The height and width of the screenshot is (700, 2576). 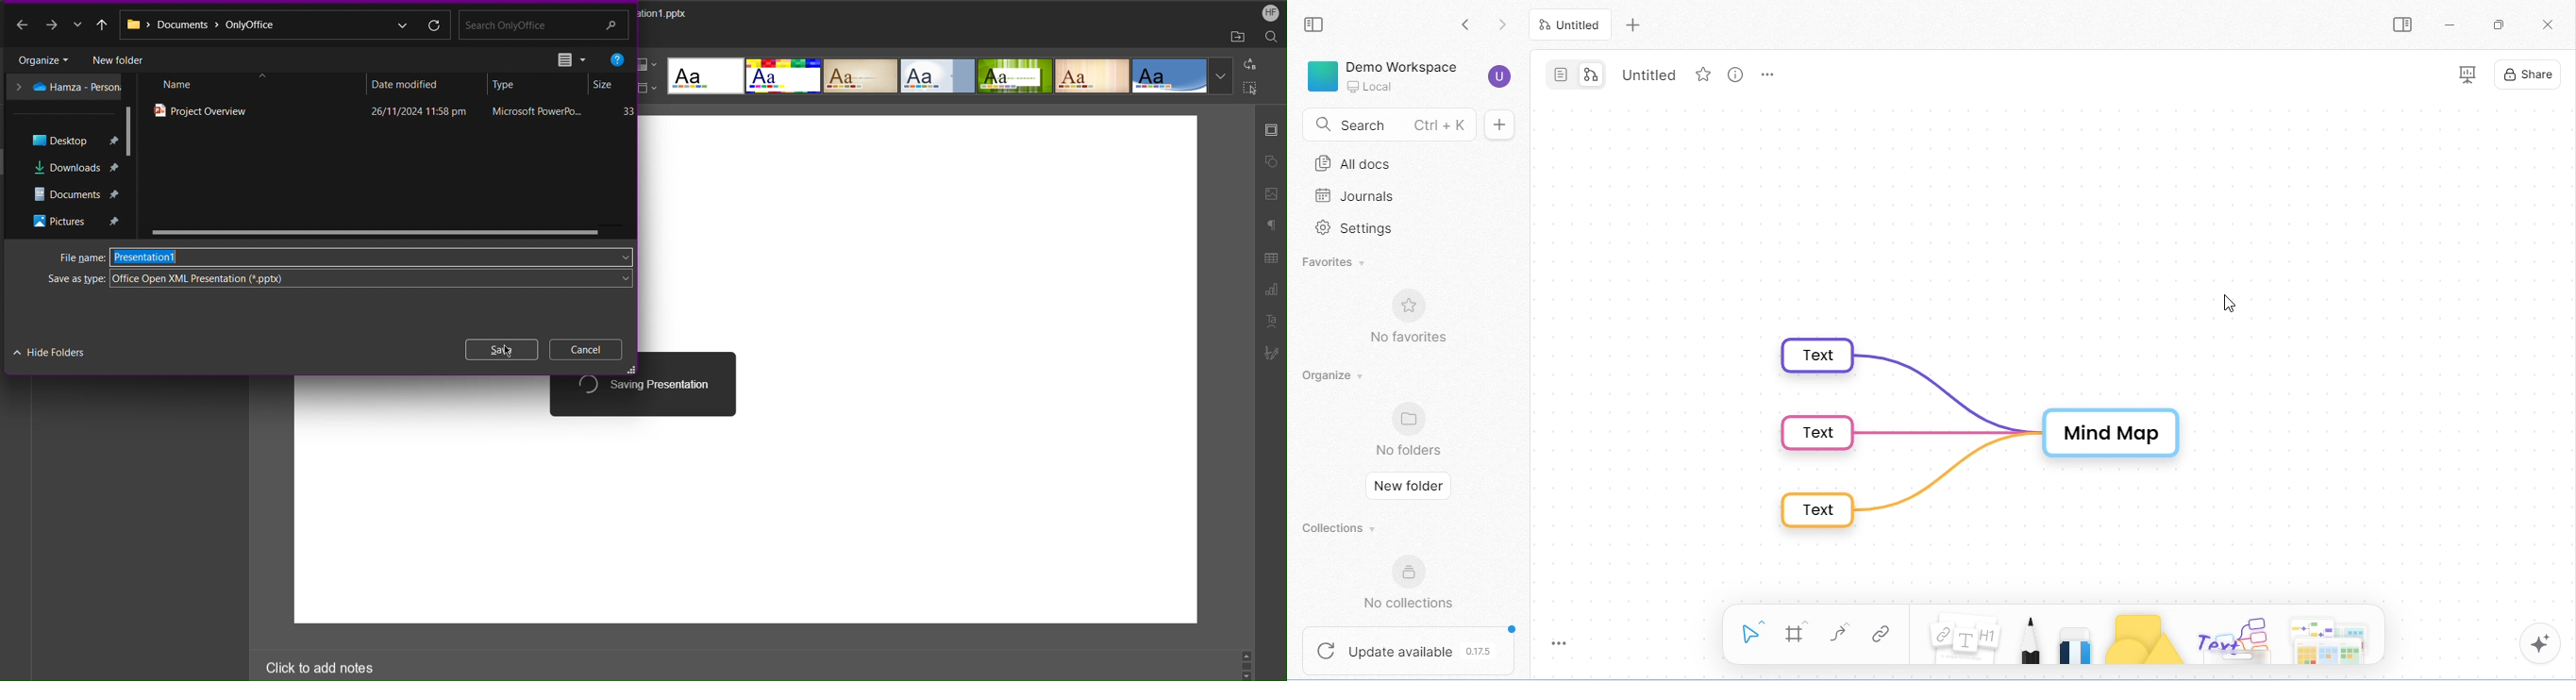 I want to click on Shape Settings, so click(x=1270, y=163).